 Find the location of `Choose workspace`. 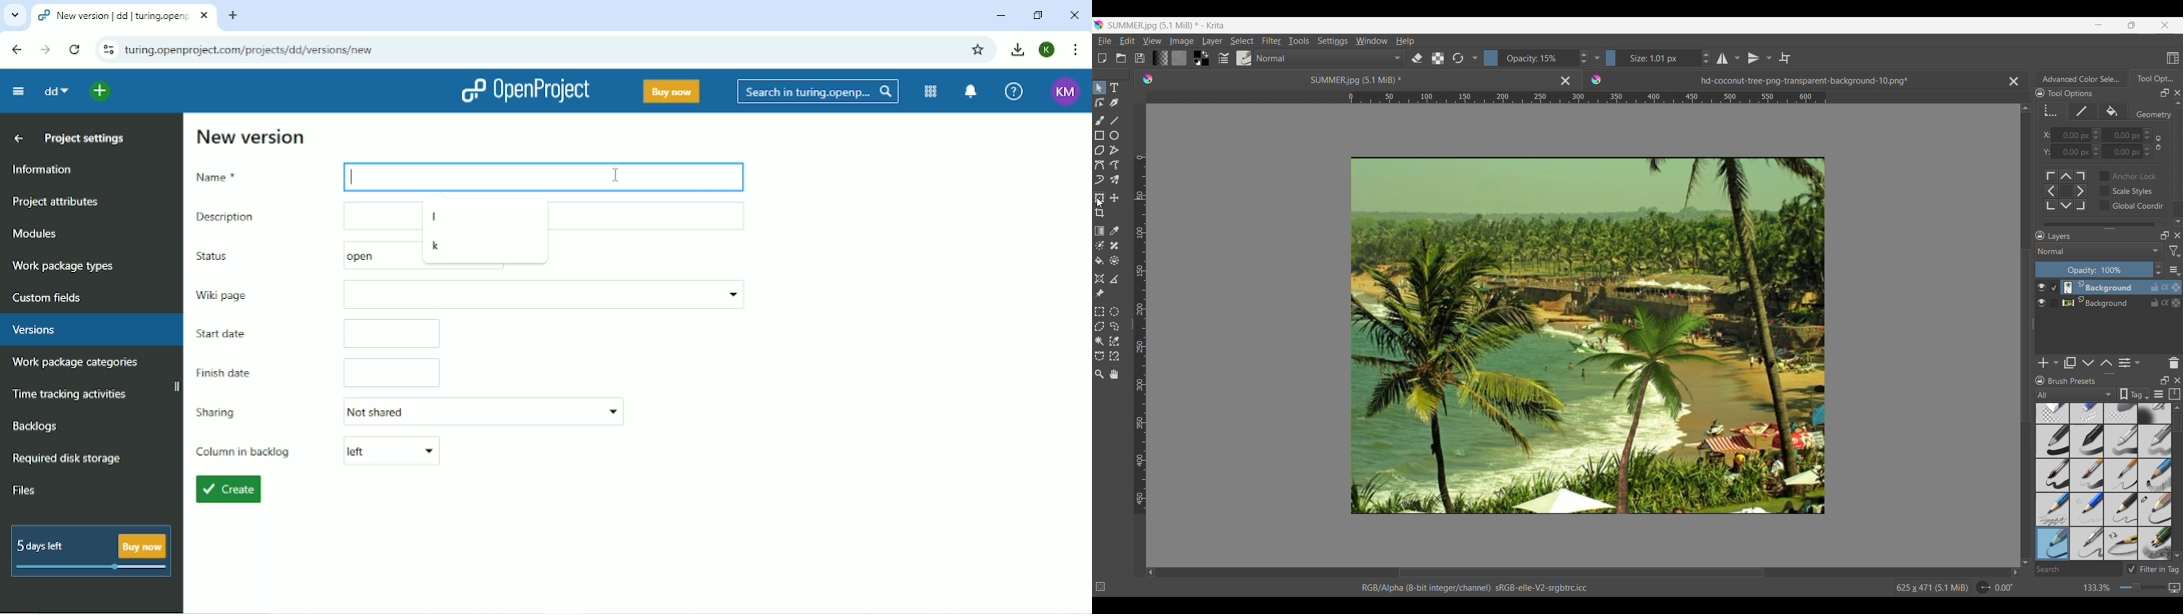

Choose workspace is located at coordinates (2173, 58).